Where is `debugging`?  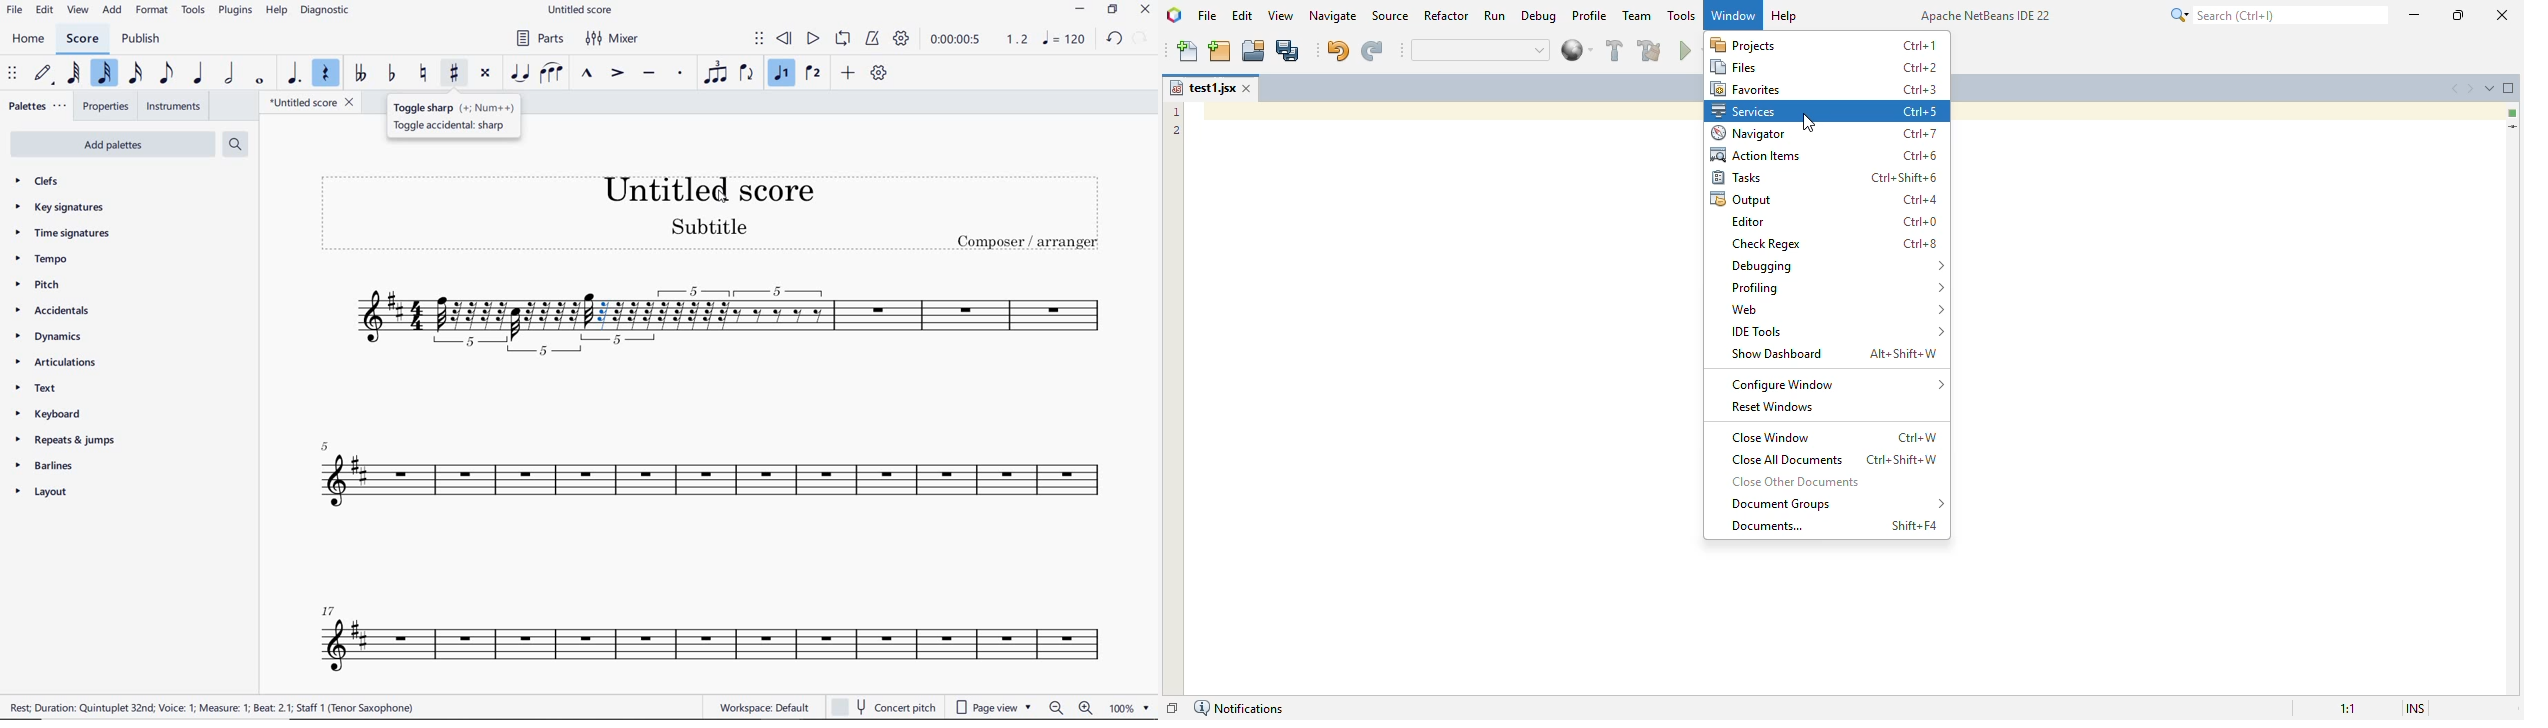 debugging is located at coordinates (1838, 266).